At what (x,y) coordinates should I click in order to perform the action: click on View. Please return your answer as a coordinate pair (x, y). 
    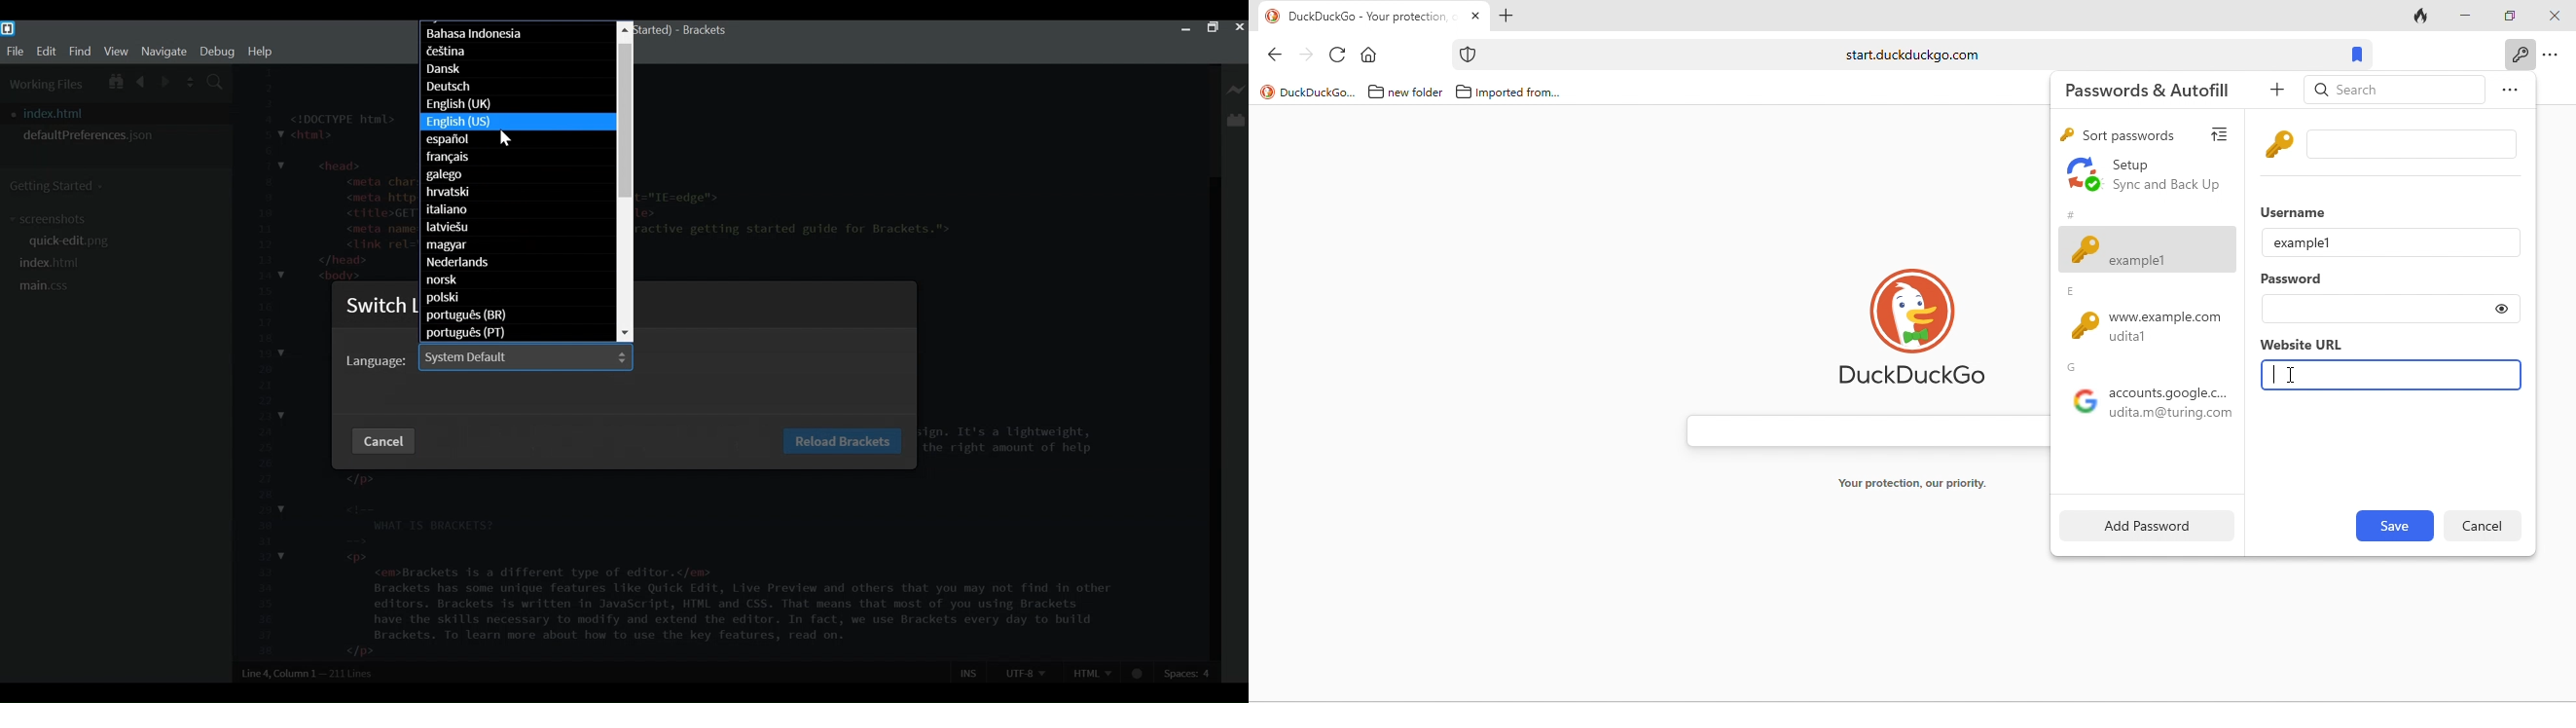
    Looking at the image, I should click on (116, 51).